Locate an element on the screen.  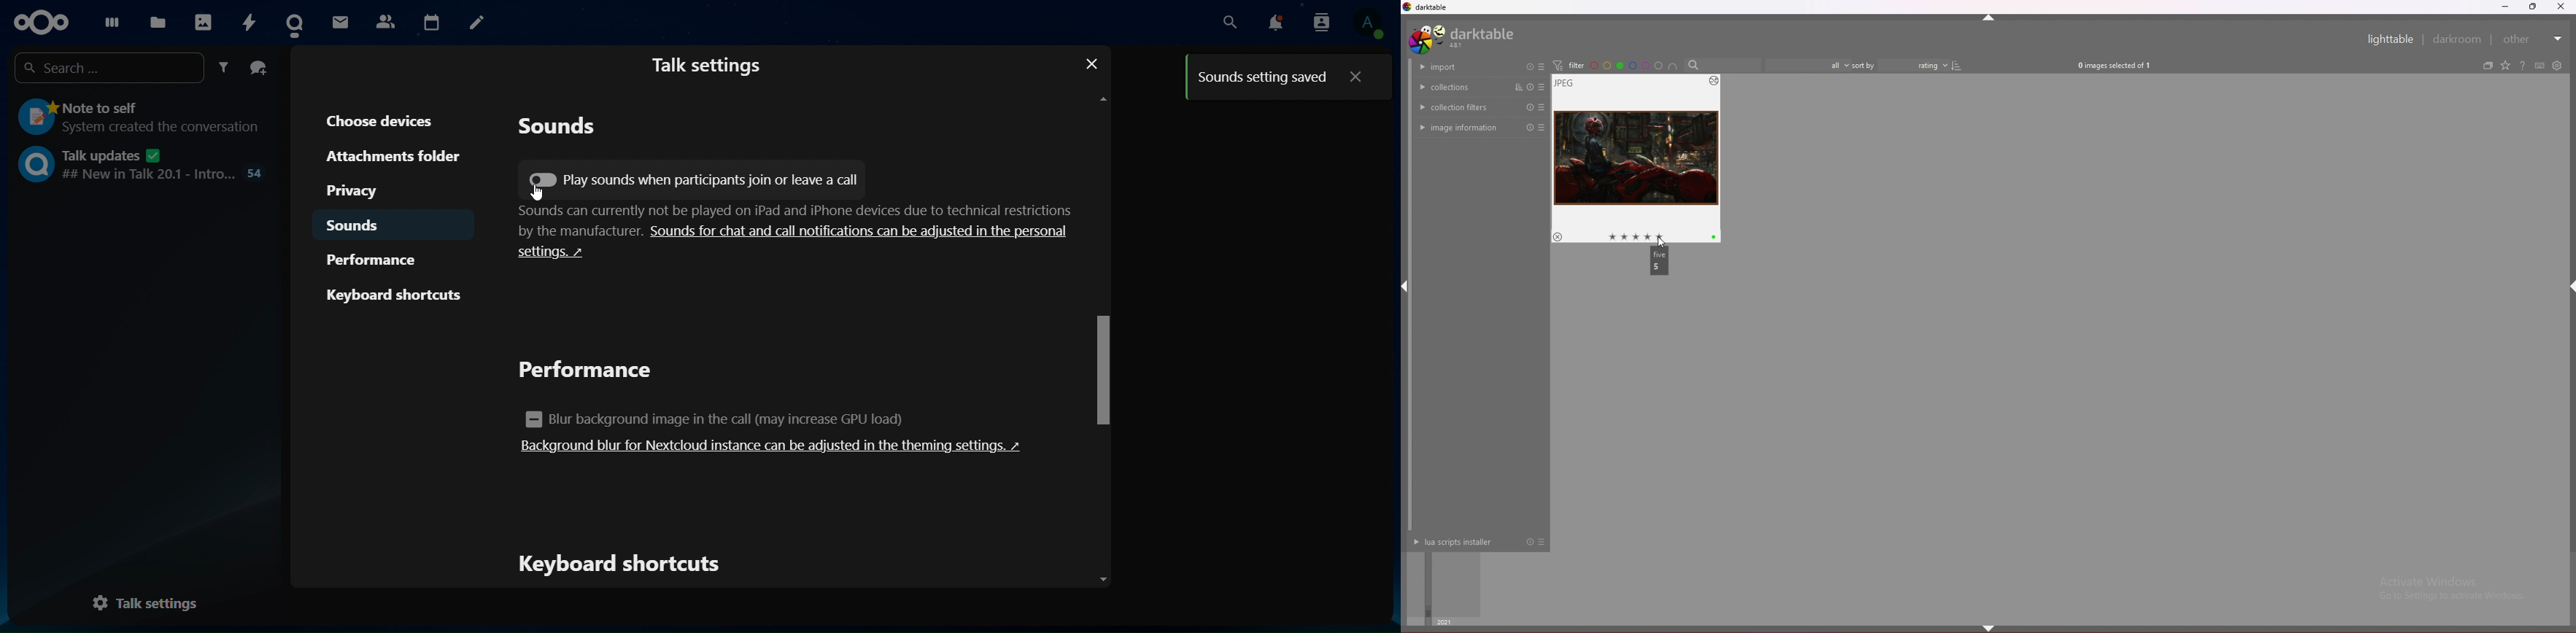
photos is located at coordinates (202, 18).